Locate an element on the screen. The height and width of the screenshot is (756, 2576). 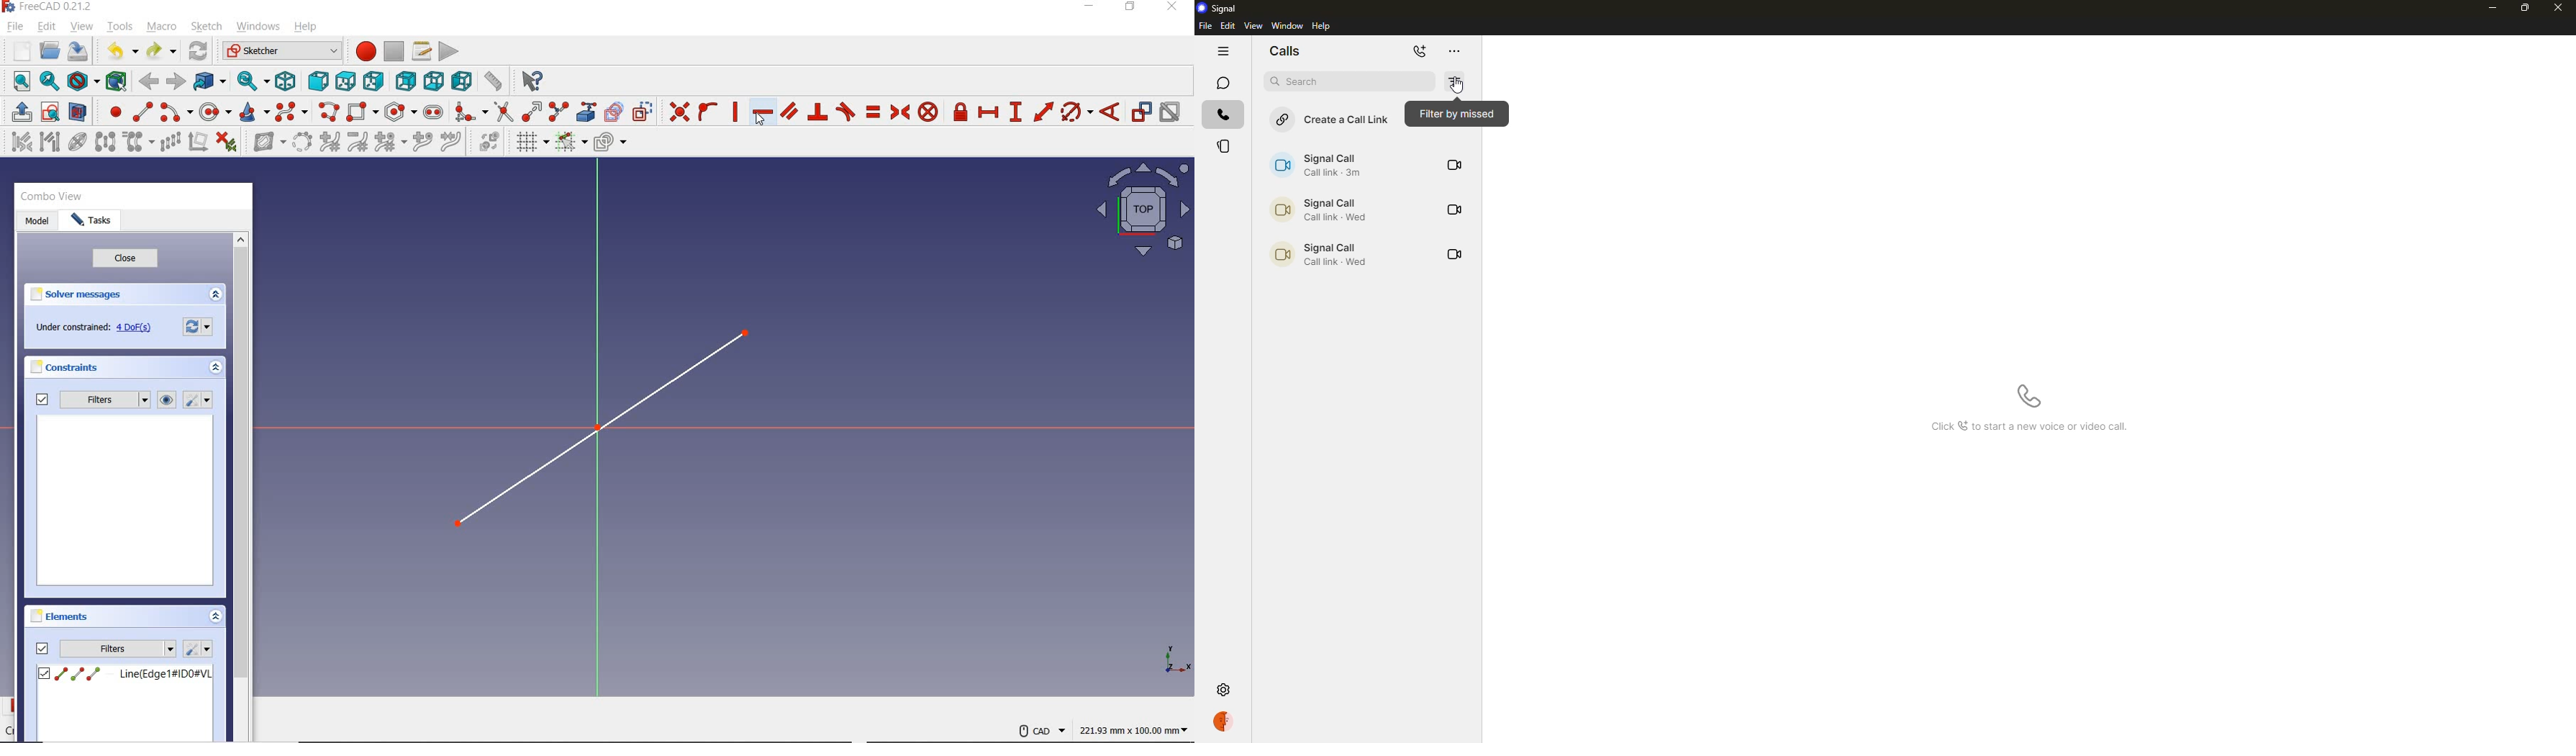
call link is located at coordinates (1325, 255).